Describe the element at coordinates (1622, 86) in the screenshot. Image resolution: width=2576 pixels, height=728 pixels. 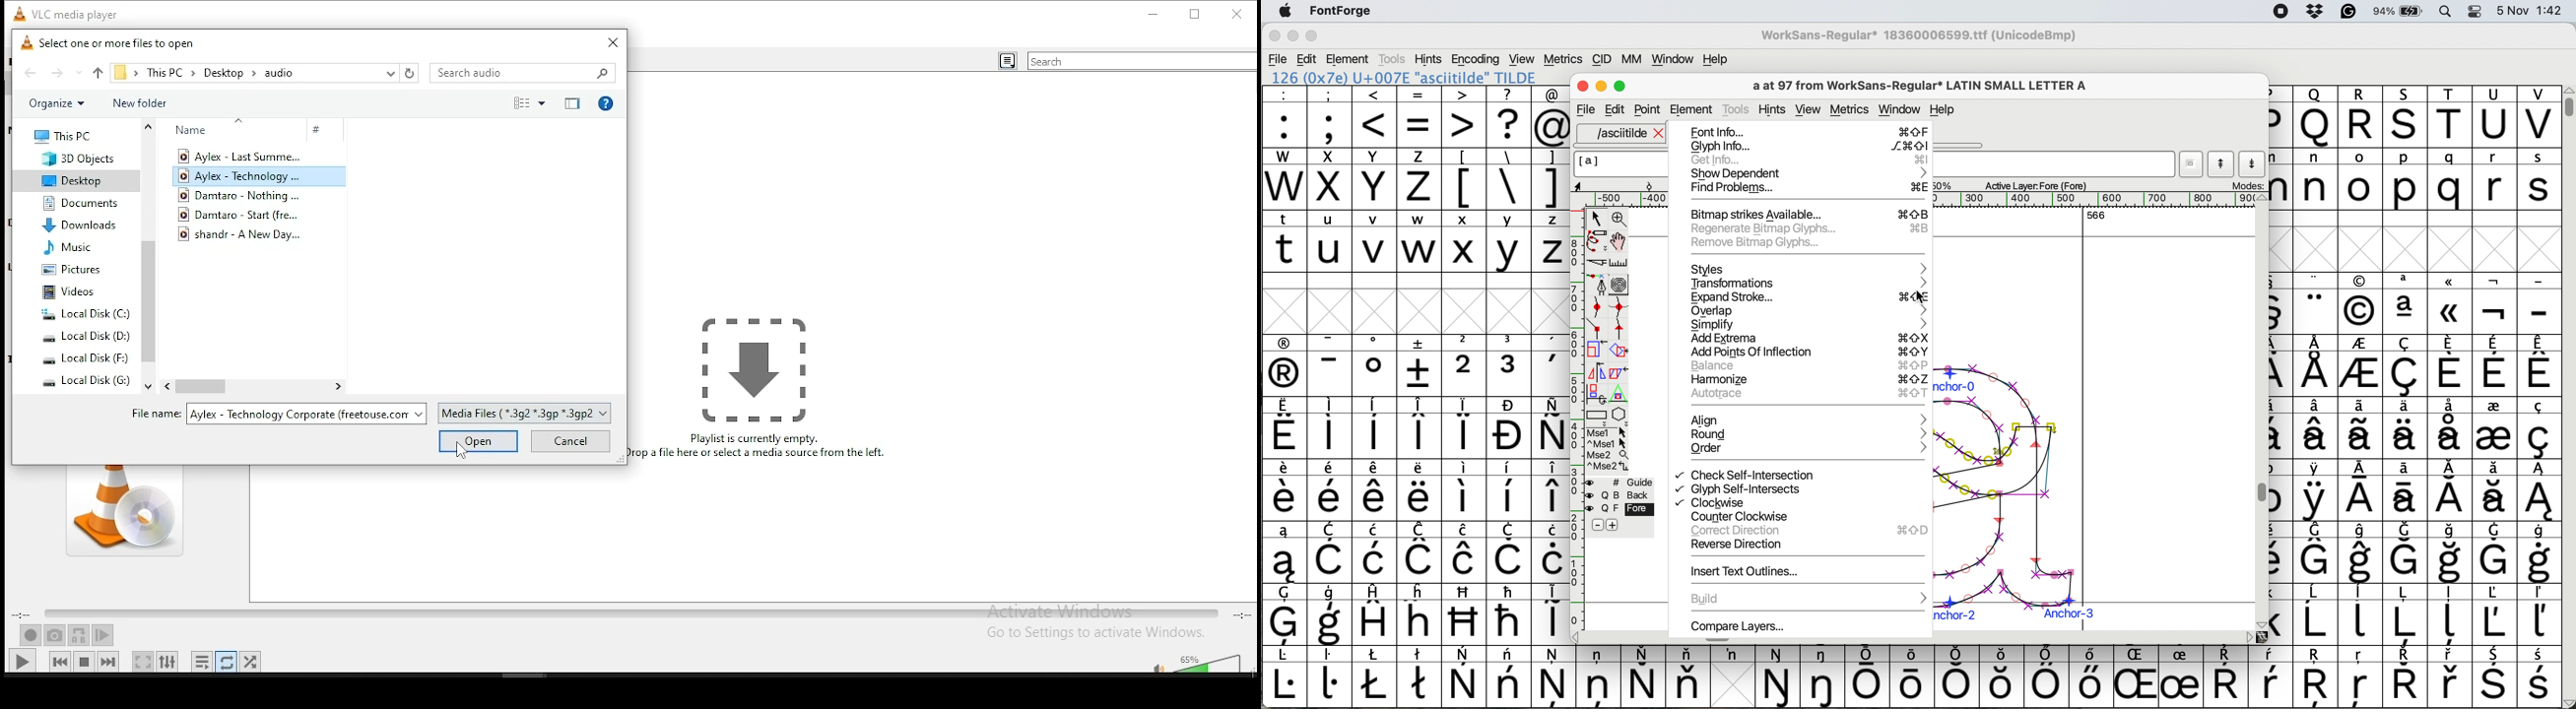
I see `Maximise` at that location.